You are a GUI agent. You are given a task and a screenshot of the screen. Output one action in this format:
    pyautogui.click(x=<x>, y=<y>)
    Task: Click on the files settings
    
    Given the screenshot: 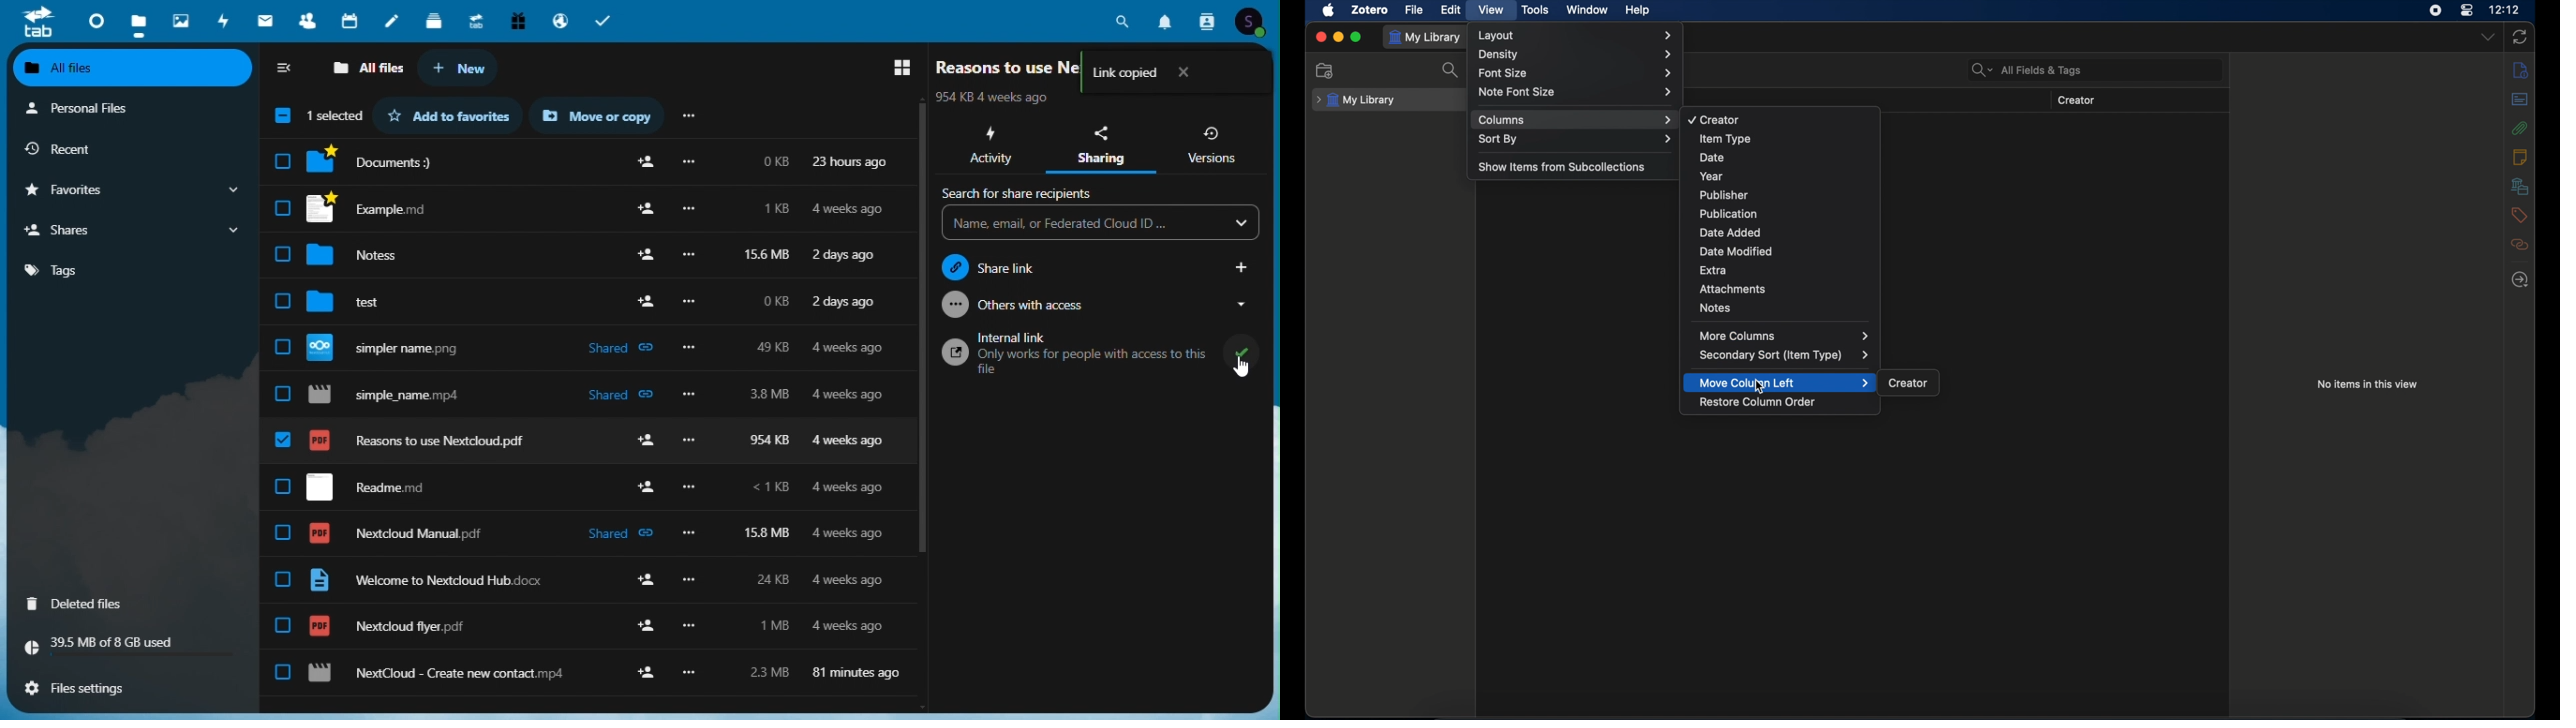 What is the action you would take?
    pyautogui.click(x=133, y=687)
    